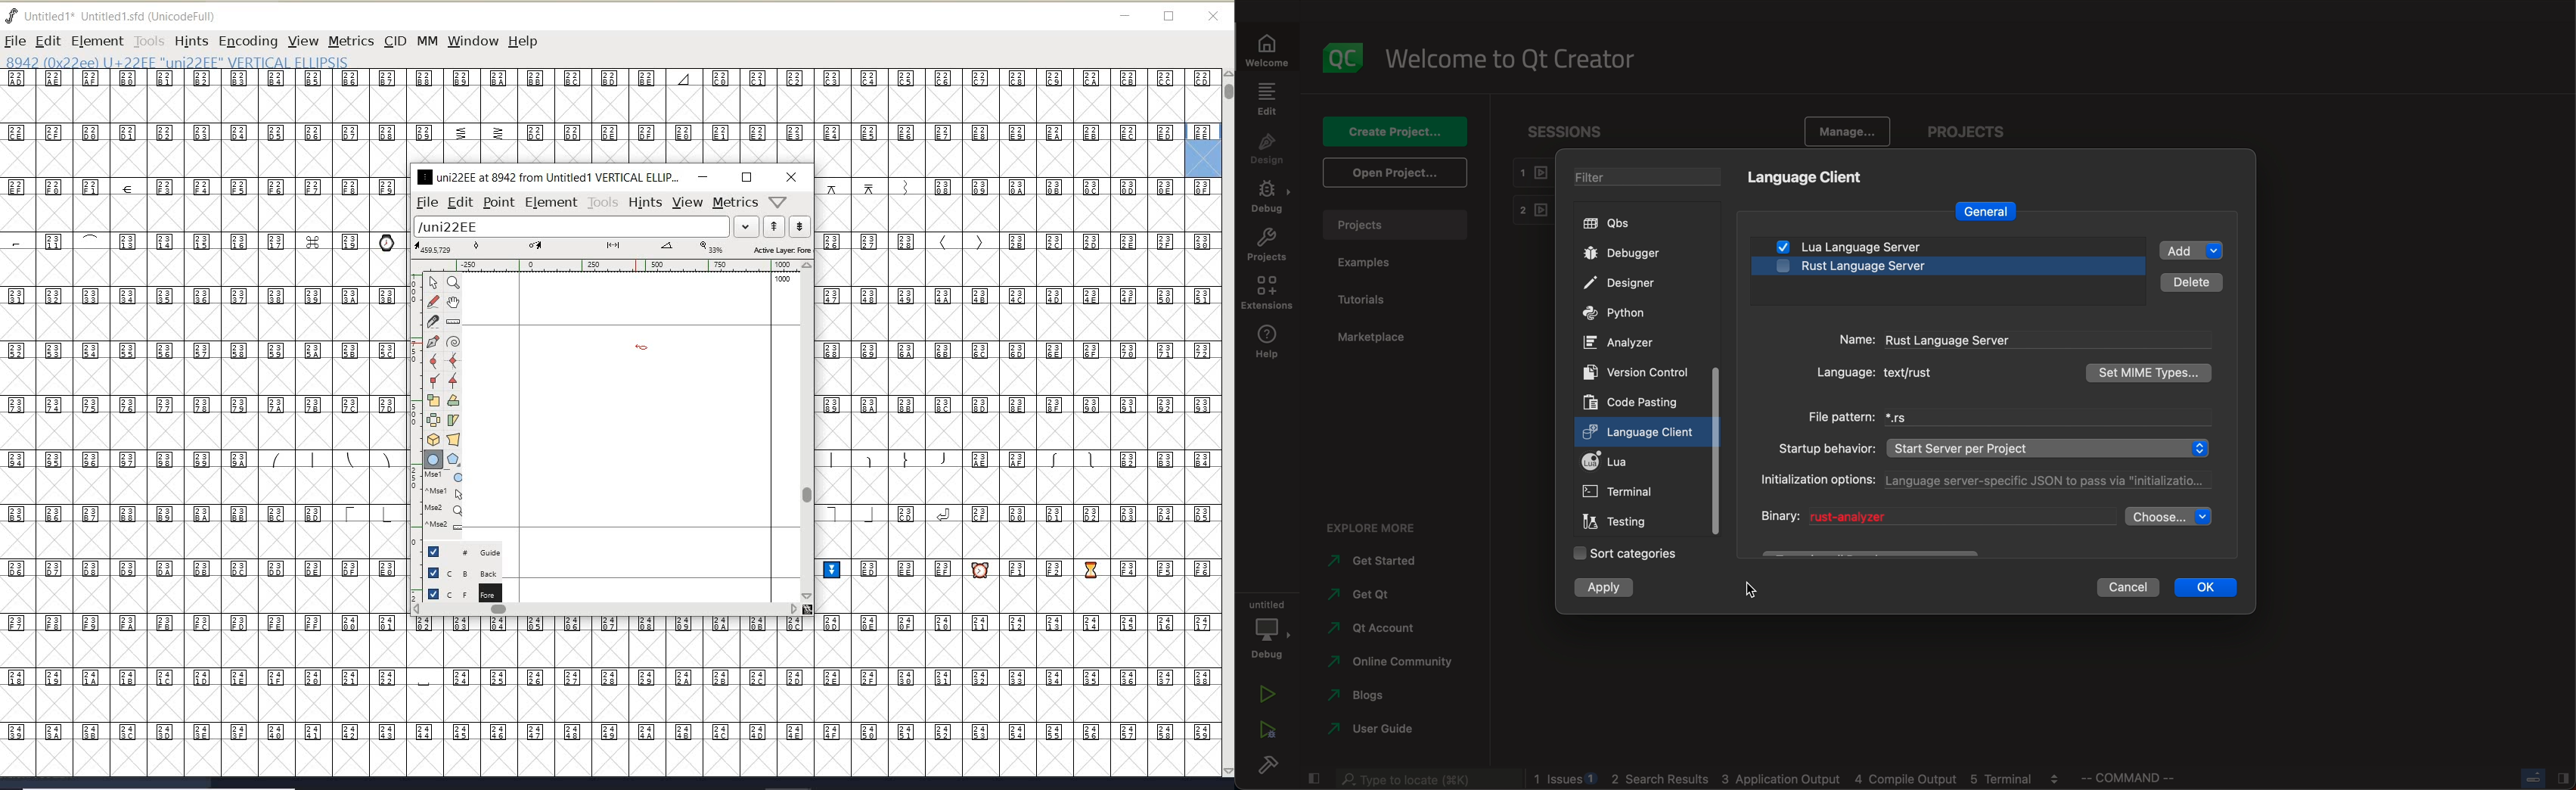 The image size is (2576, 812). I want to click on HINTS, so click(191, 42).